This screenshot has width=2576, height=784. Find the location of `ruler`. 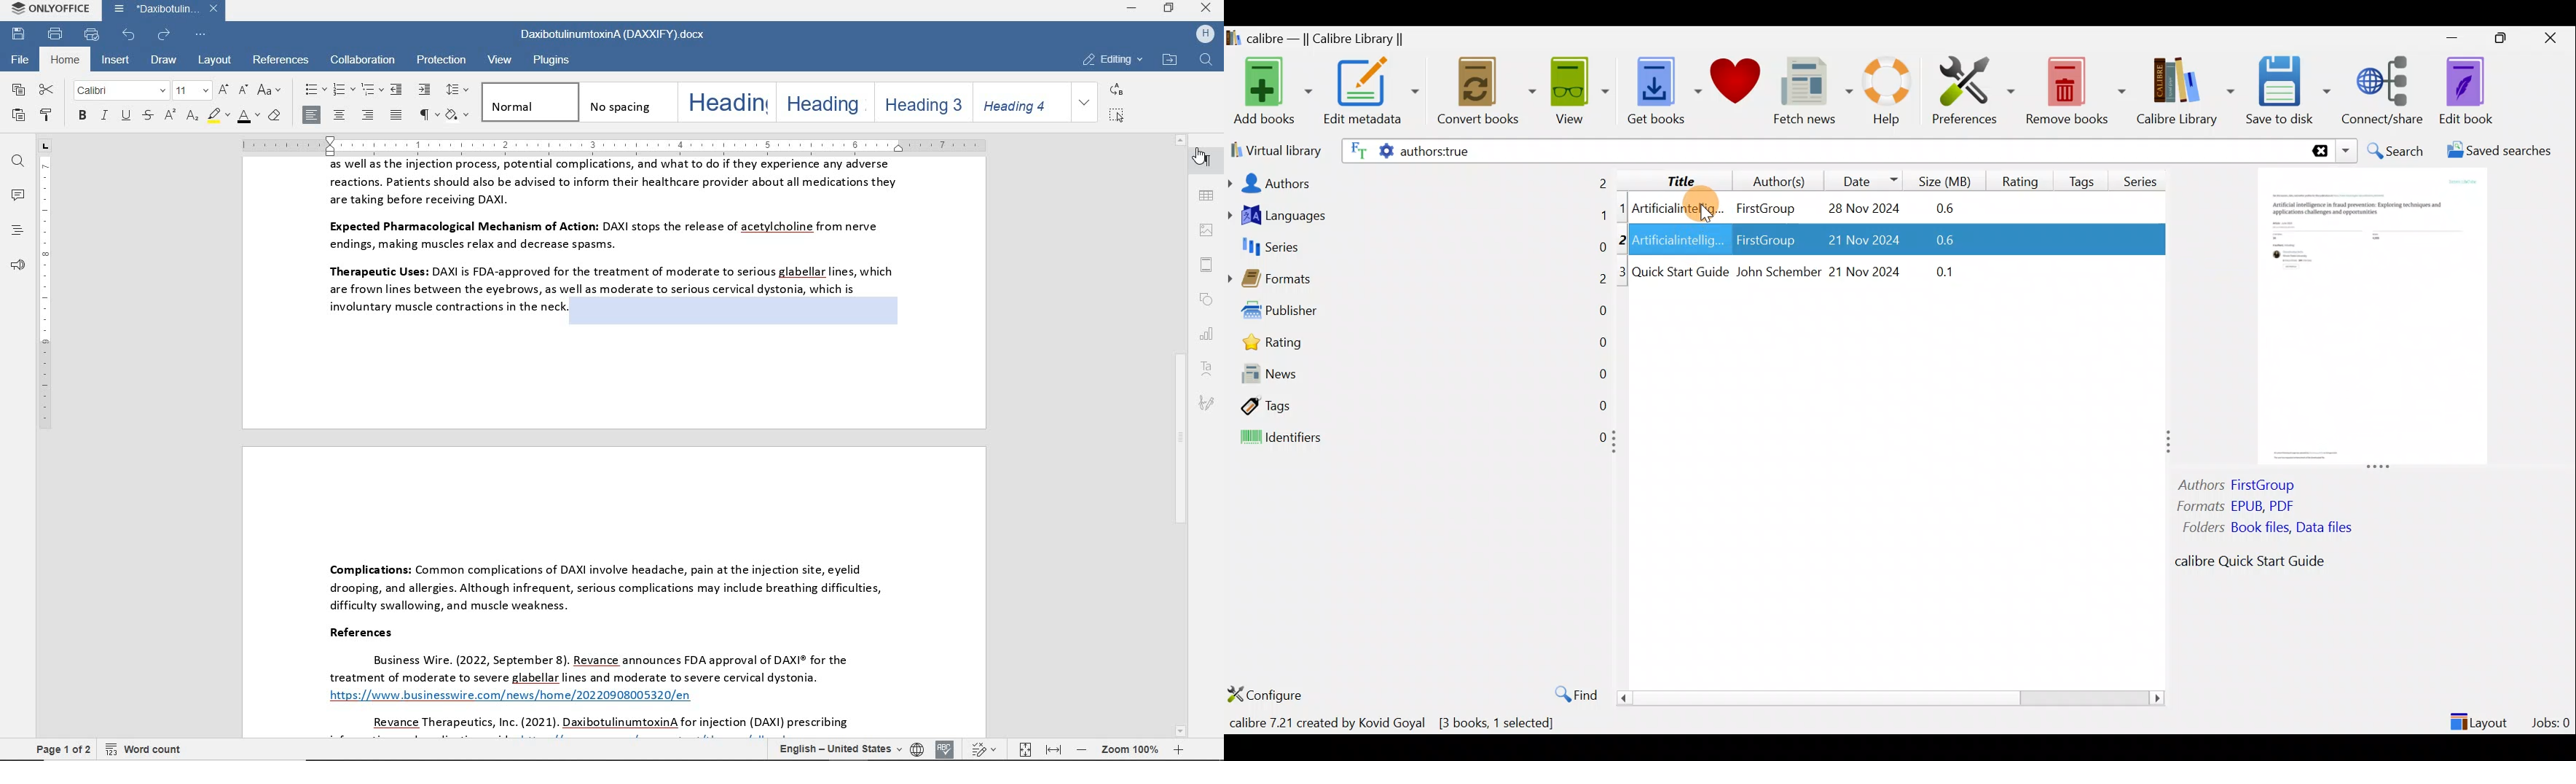

ruler is located at coordinates (46, 445).